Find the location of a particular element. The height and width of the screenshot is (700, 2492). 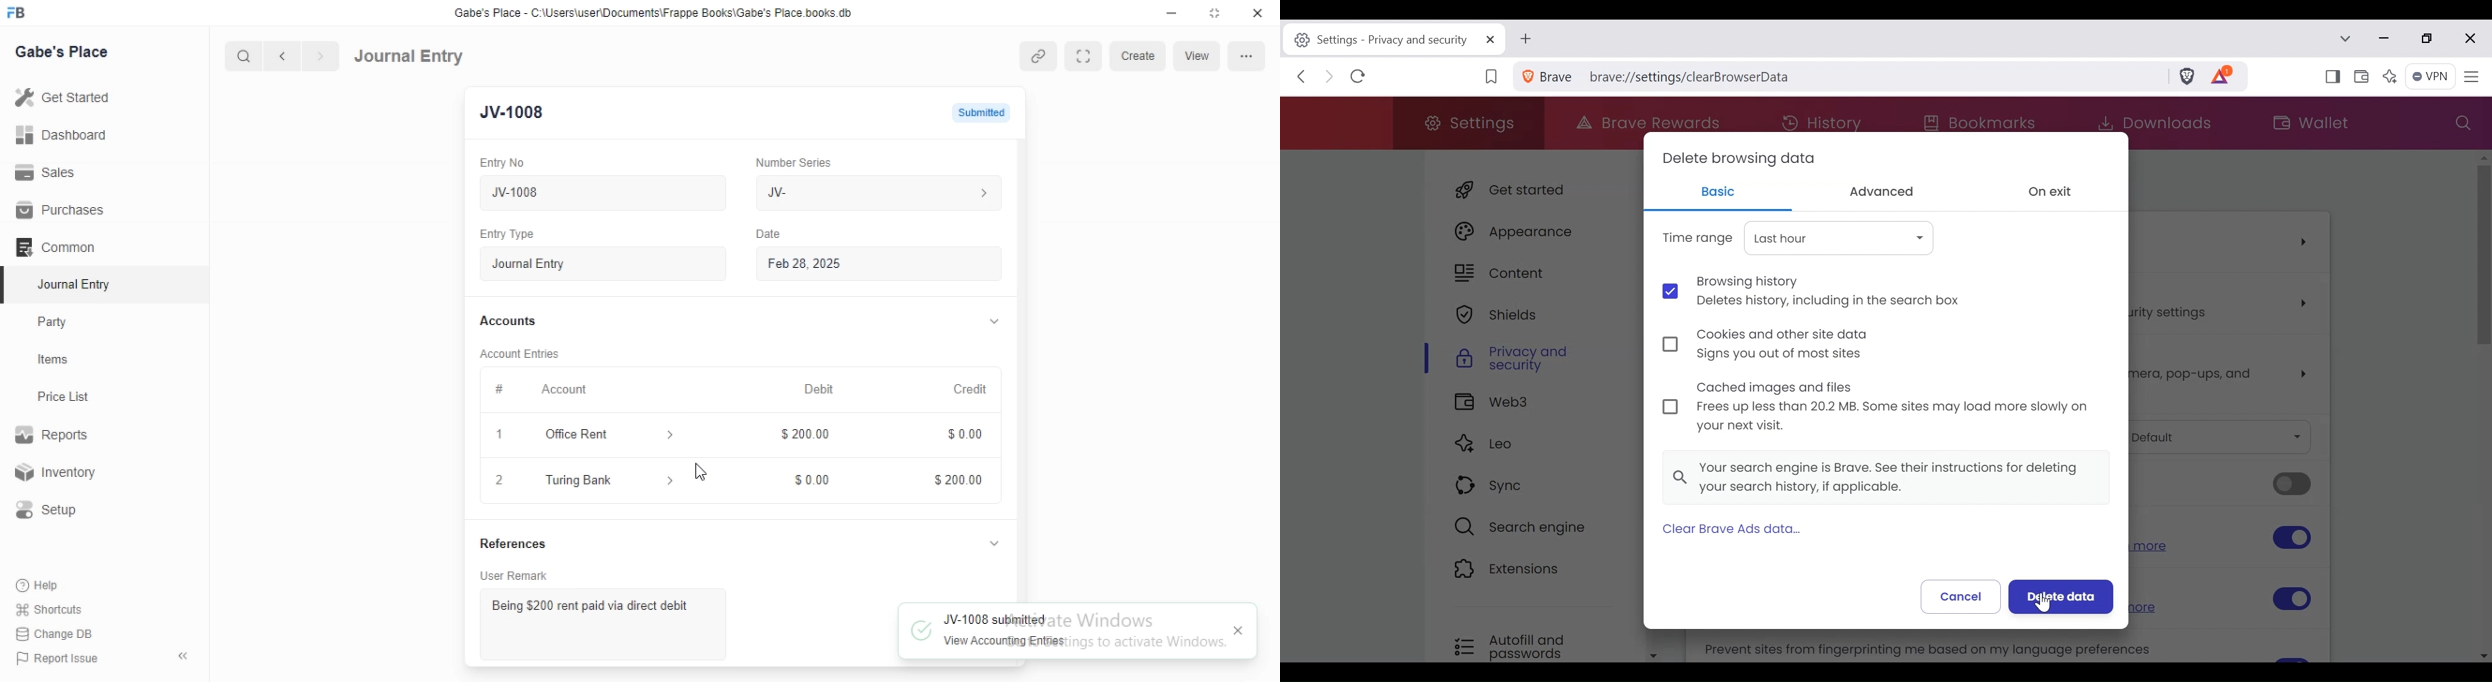

minimize is located at coordinates (1170, 12).